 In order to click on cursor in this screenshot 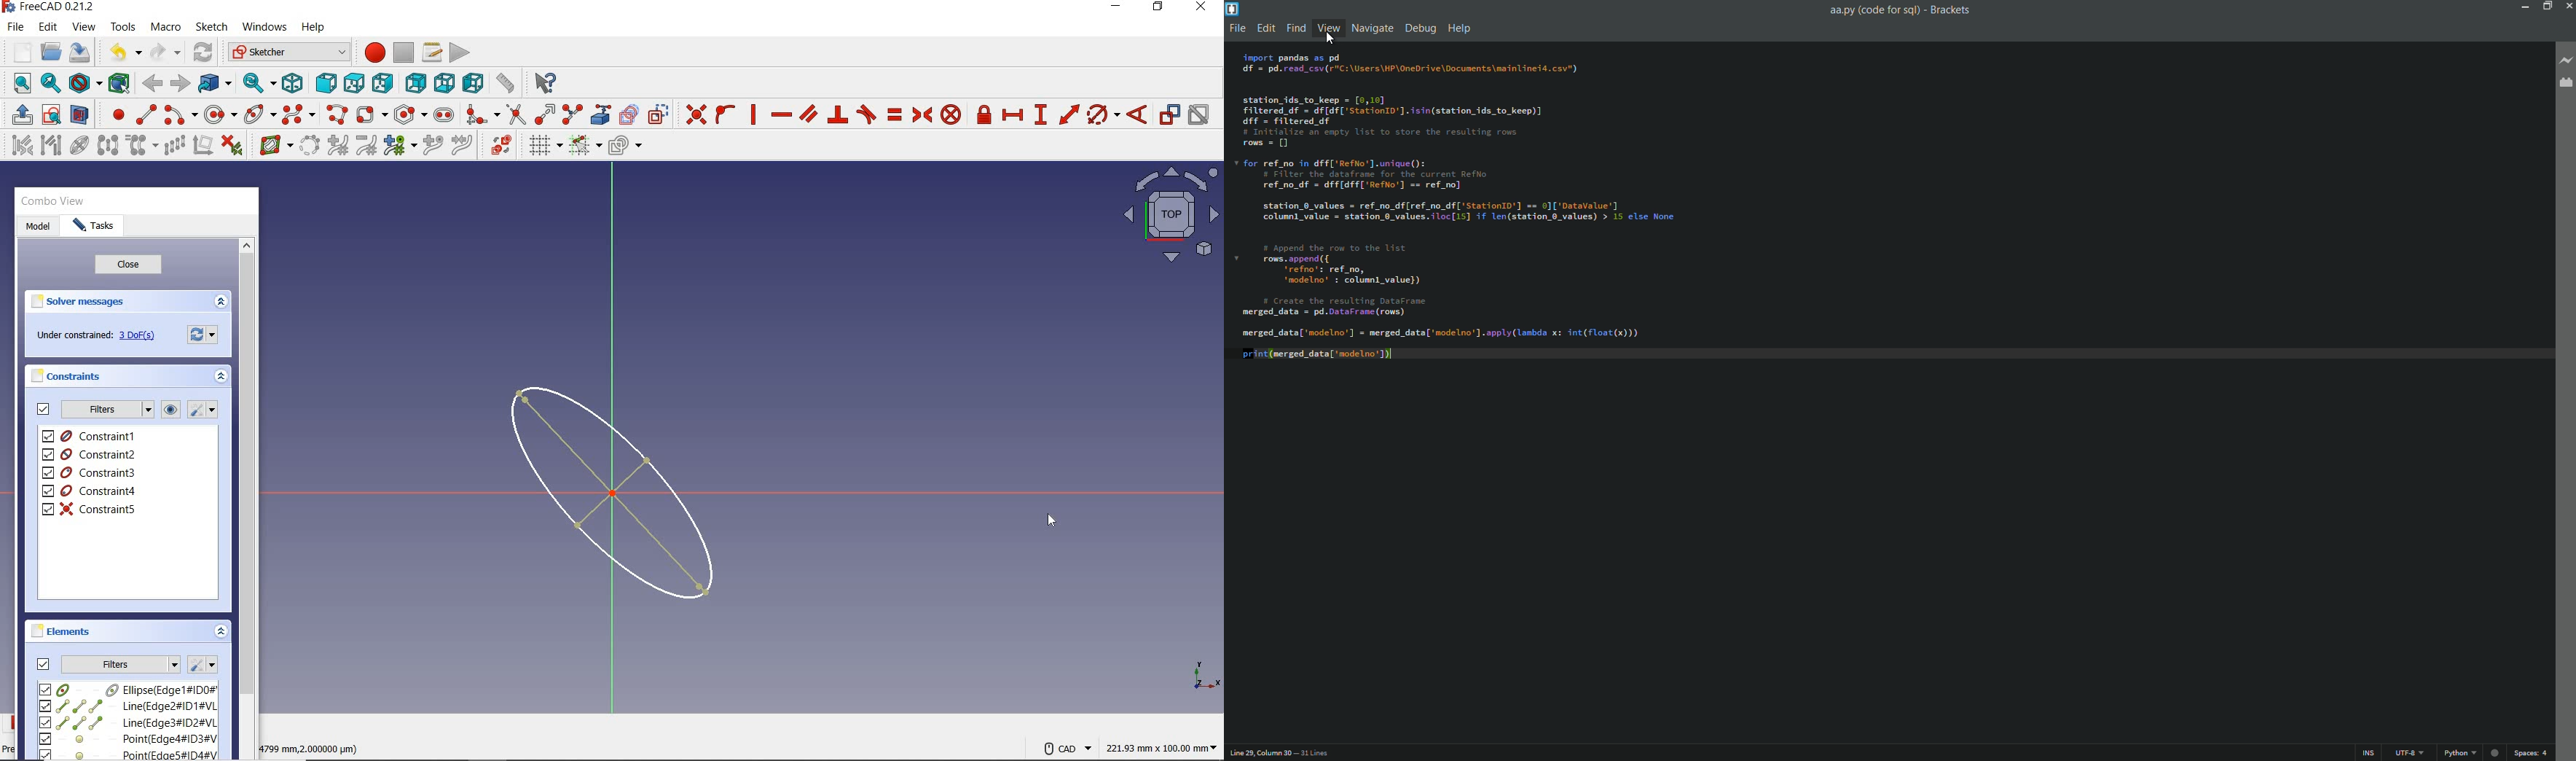, I will do `click(1330, 39)`.